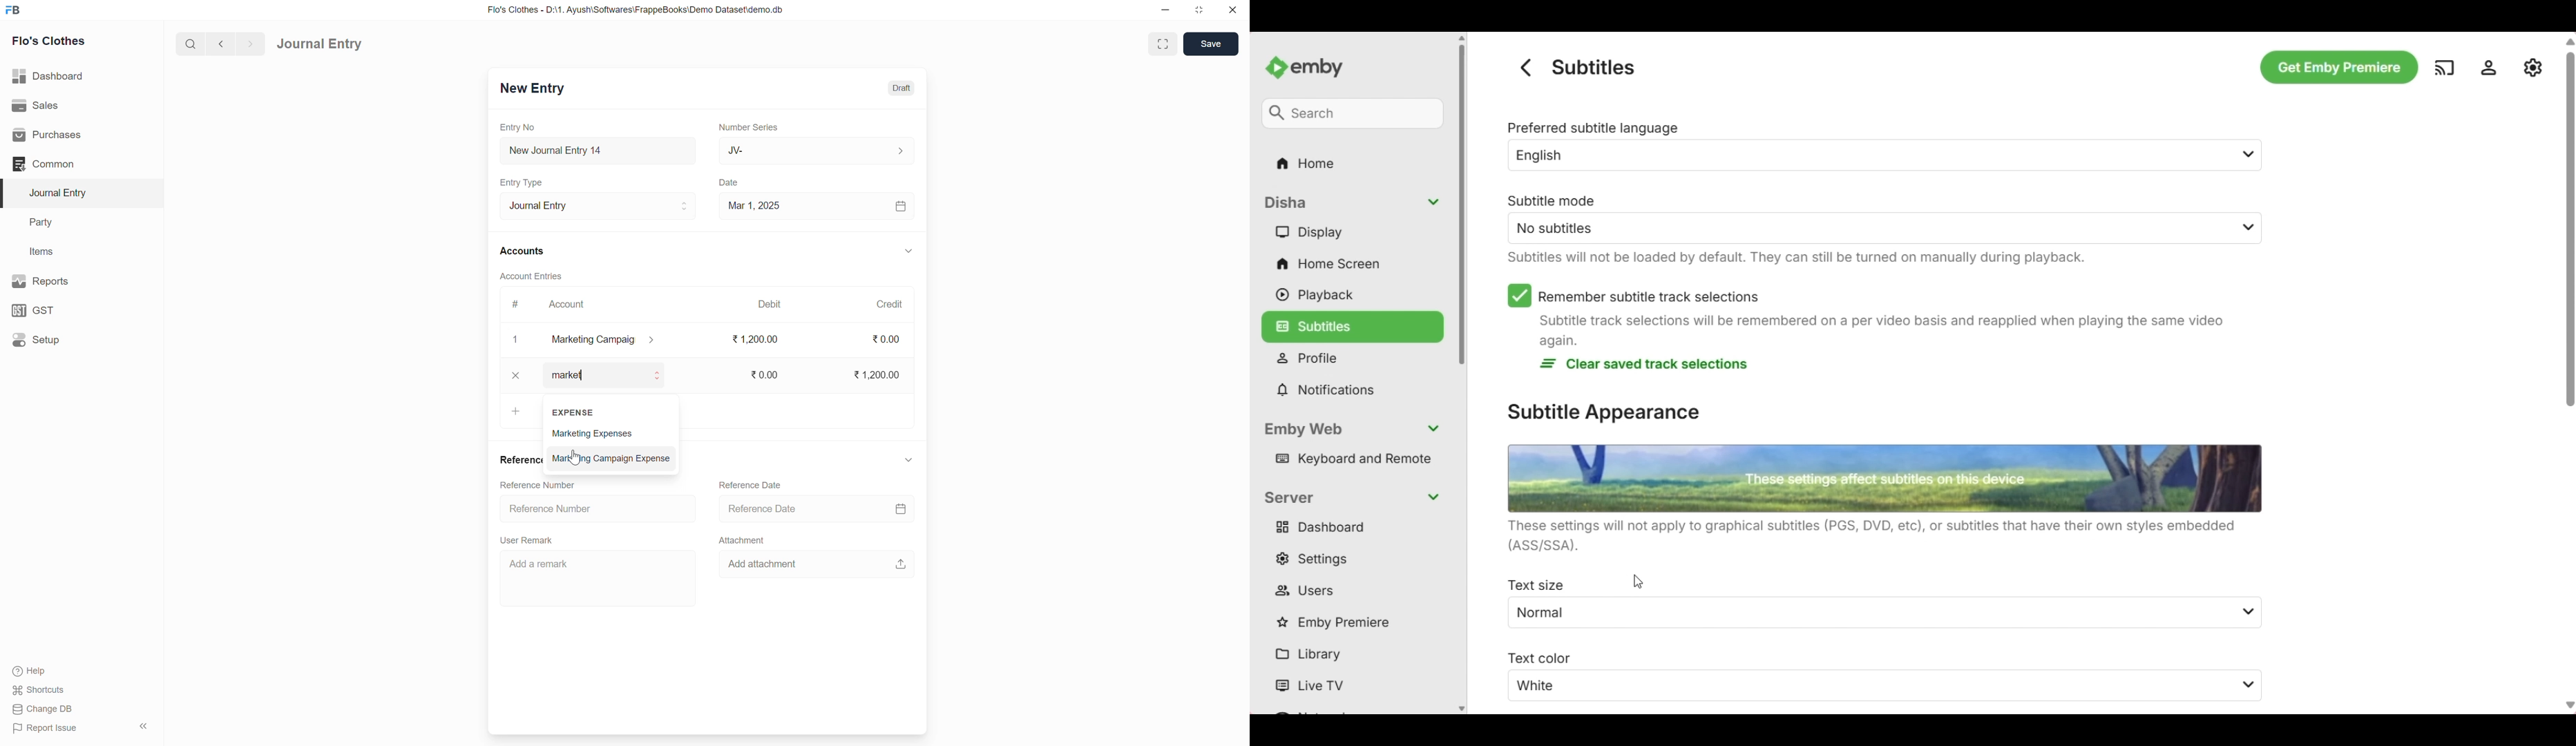 This screenshot has width=2576, height=756. I want to click on resize, so click(1198, 10).